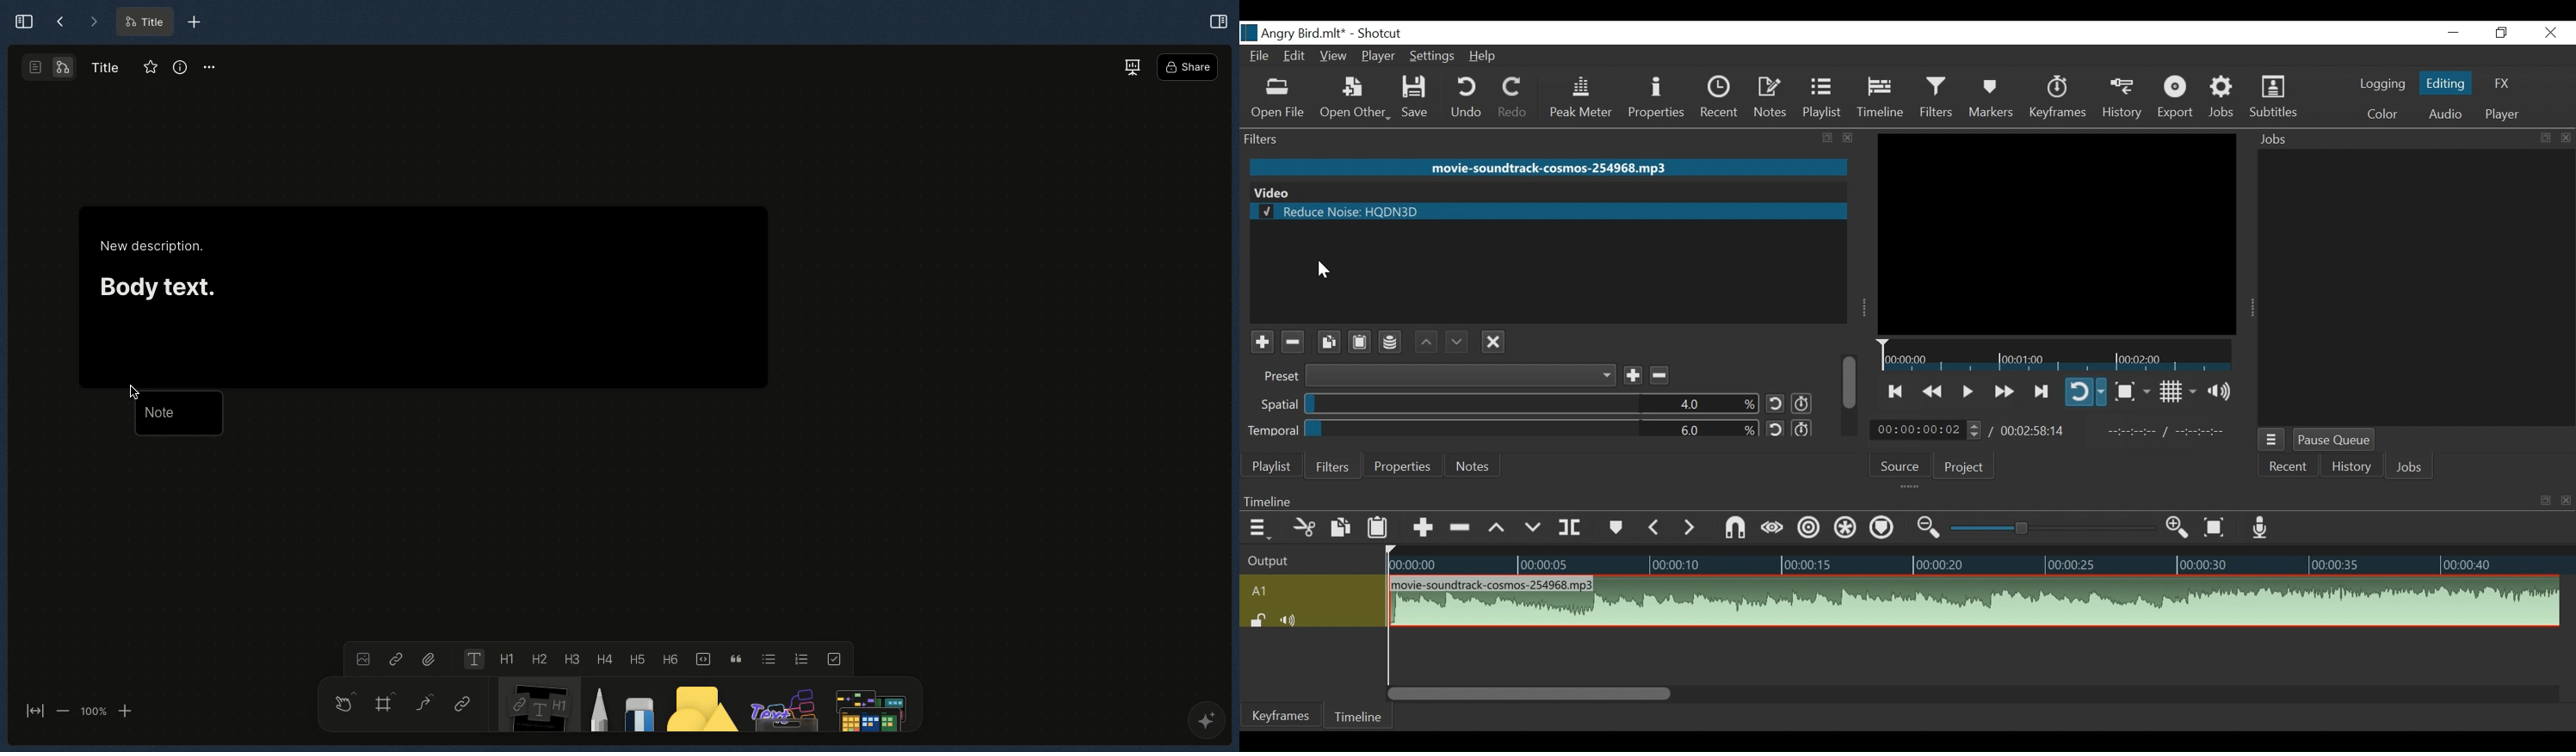 This screenshot has height=756, width=2576. Describe the element at coordinates (535, 705) in the screenshot. I see `Note` at that location.